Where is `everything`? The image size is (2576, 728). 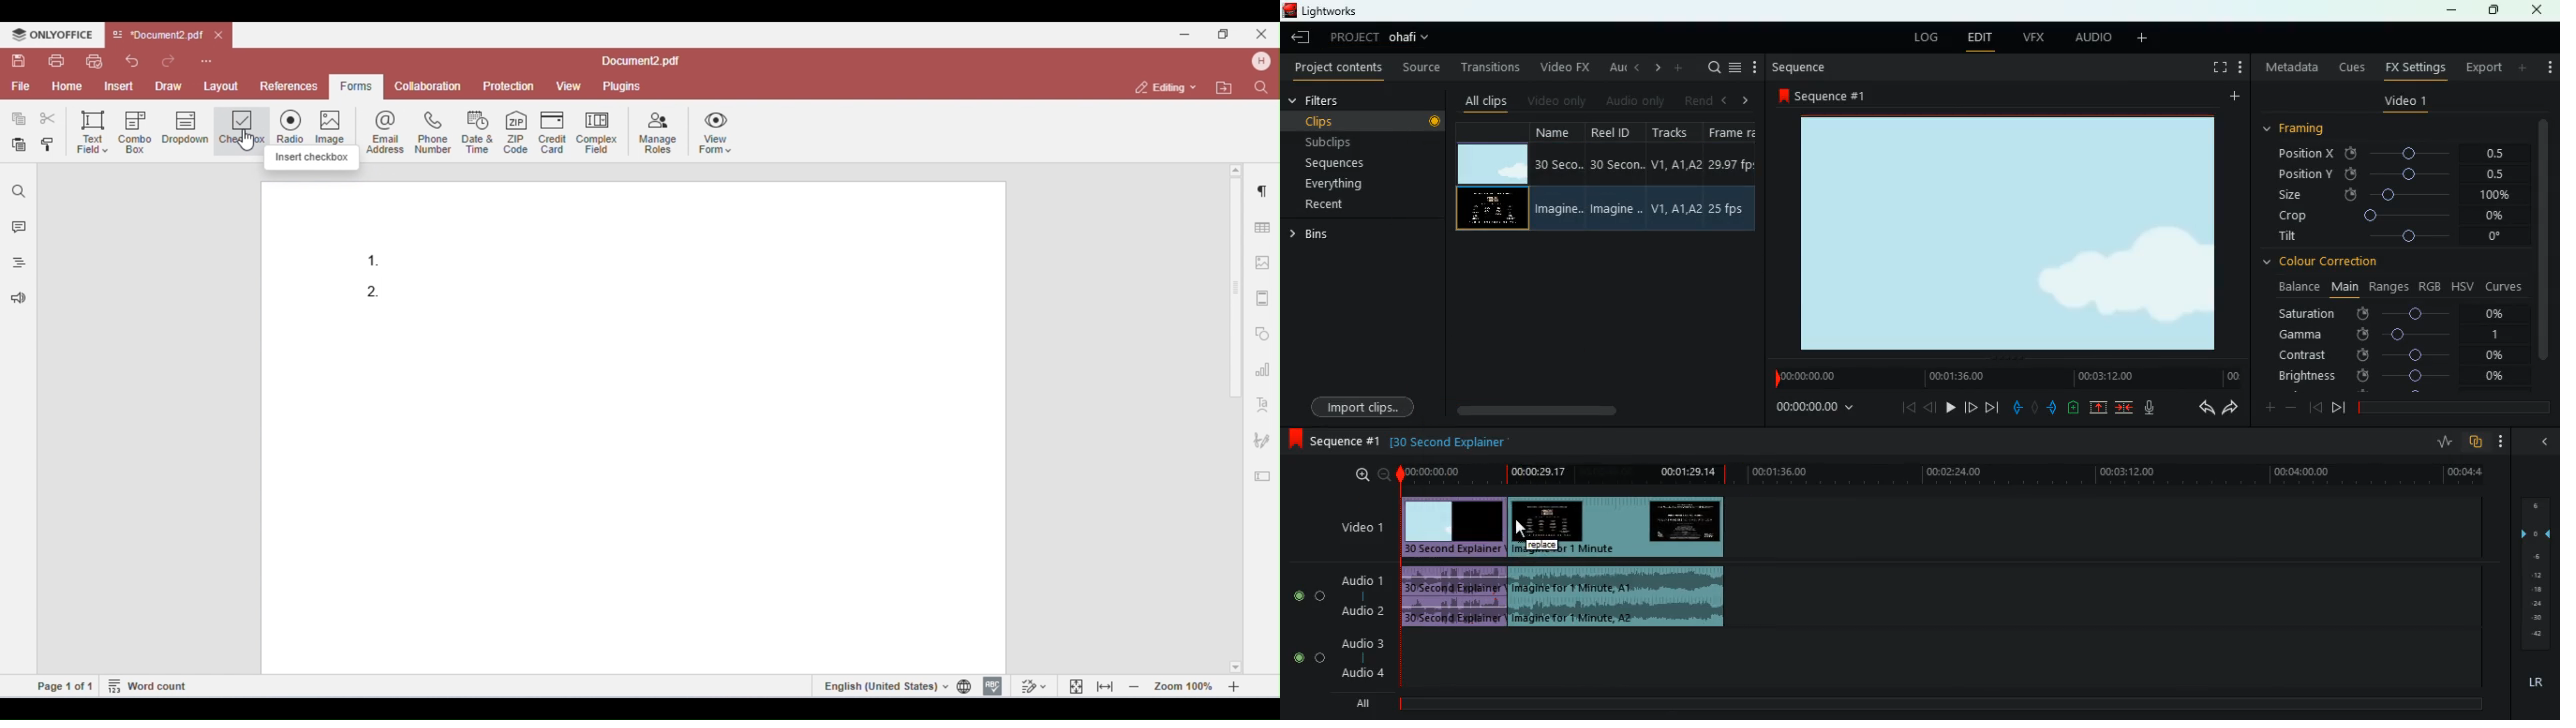
everything is located at coordinates (1351, 184).